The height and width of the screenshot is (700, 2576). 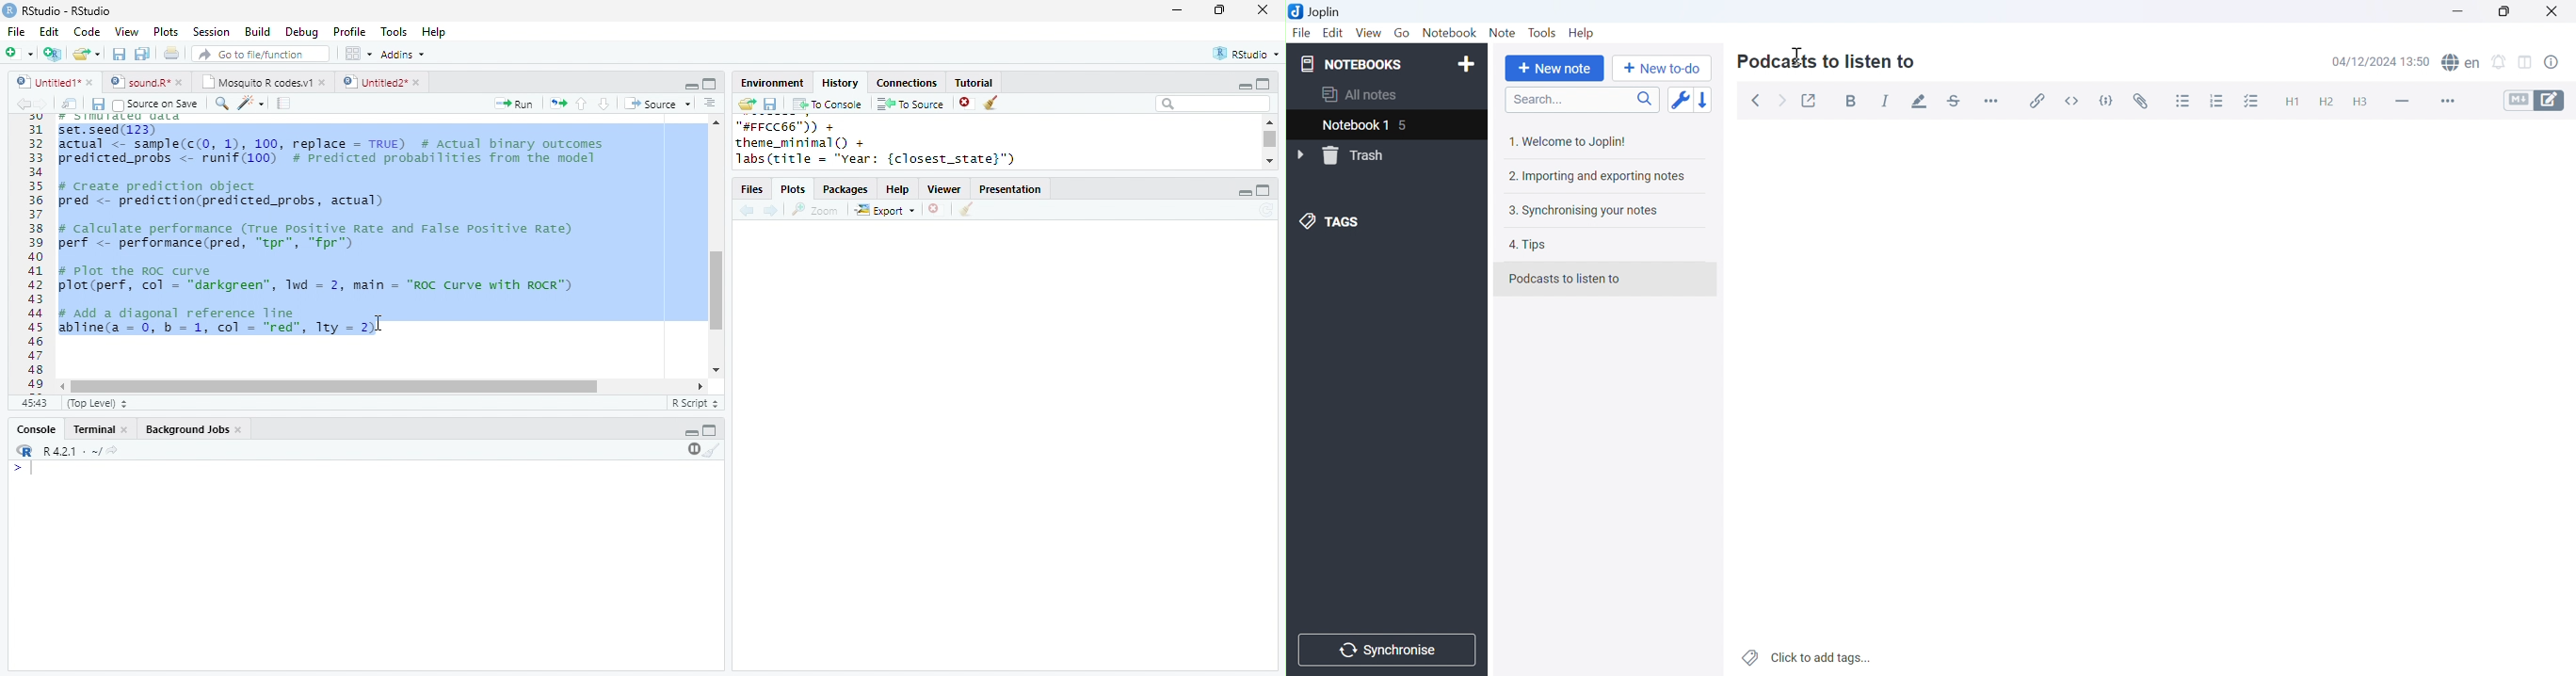 What do you see at coordinates (715, 370) in the screenshot?
I see `scroll down` at bounding box center [715, 370].